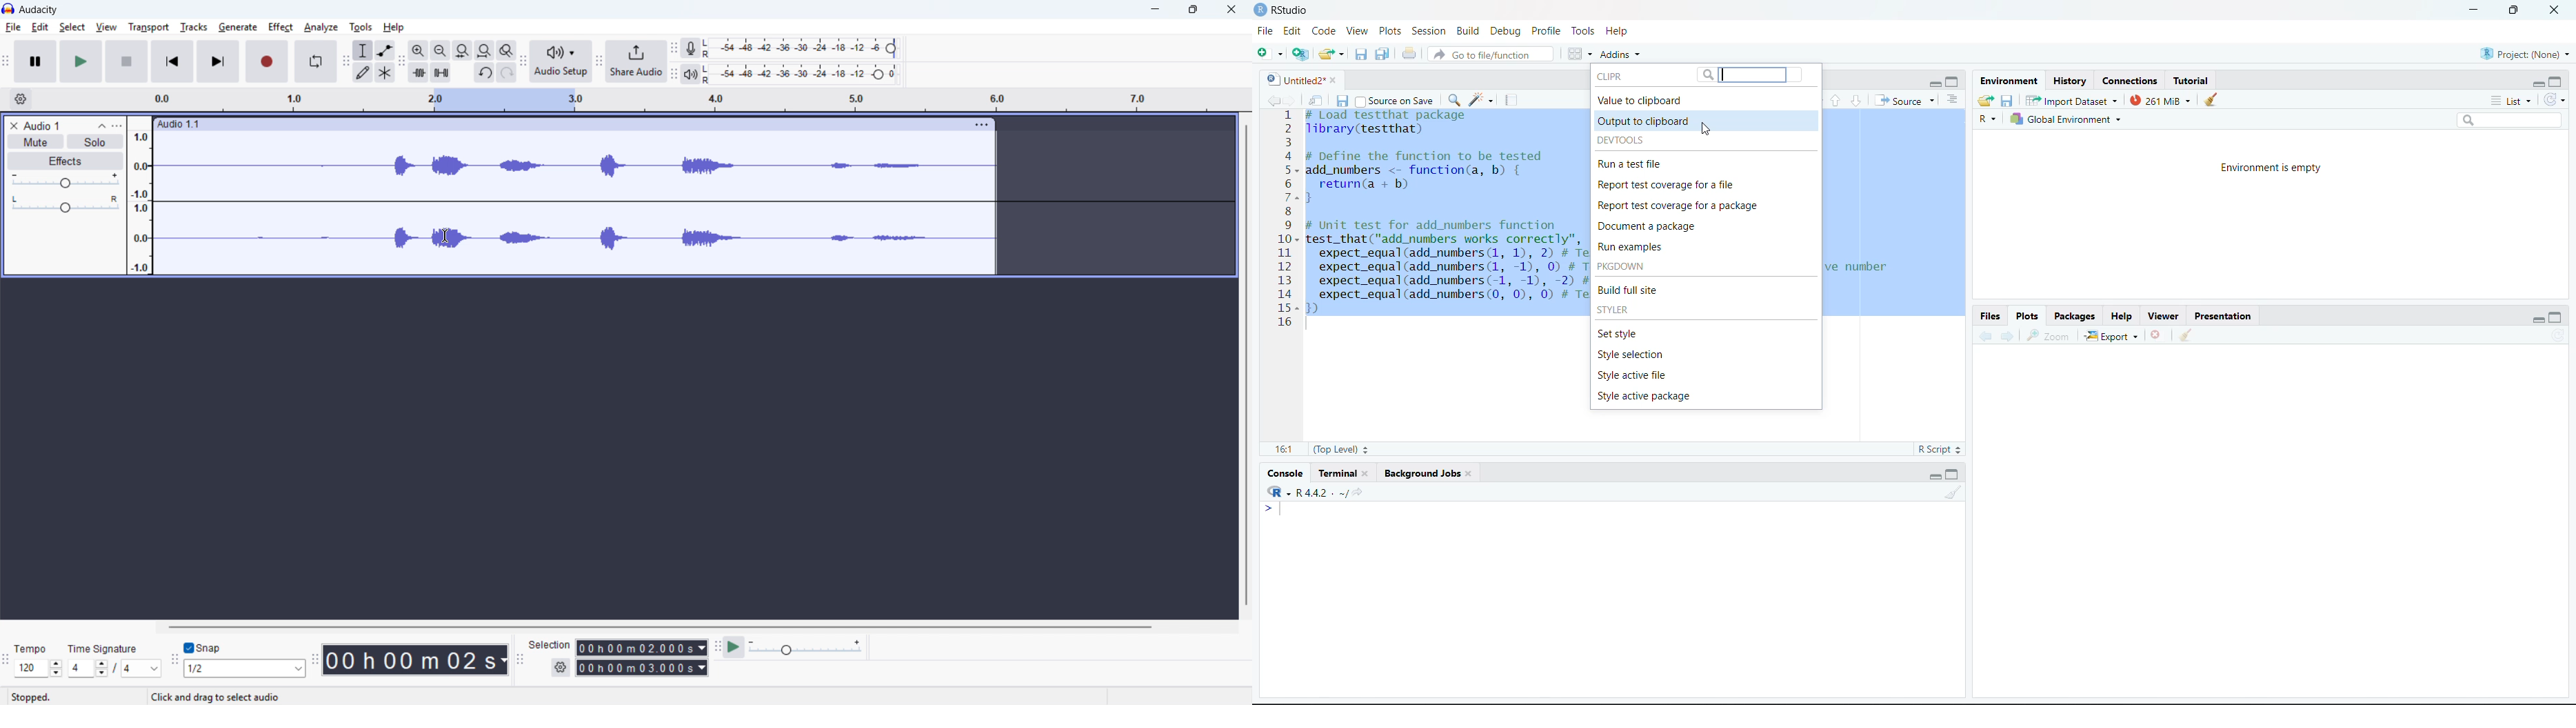  What do you see at coordinates (2526, 54) in the screenshot?
I see `Project (None)` at bounding box center [2526, 54].